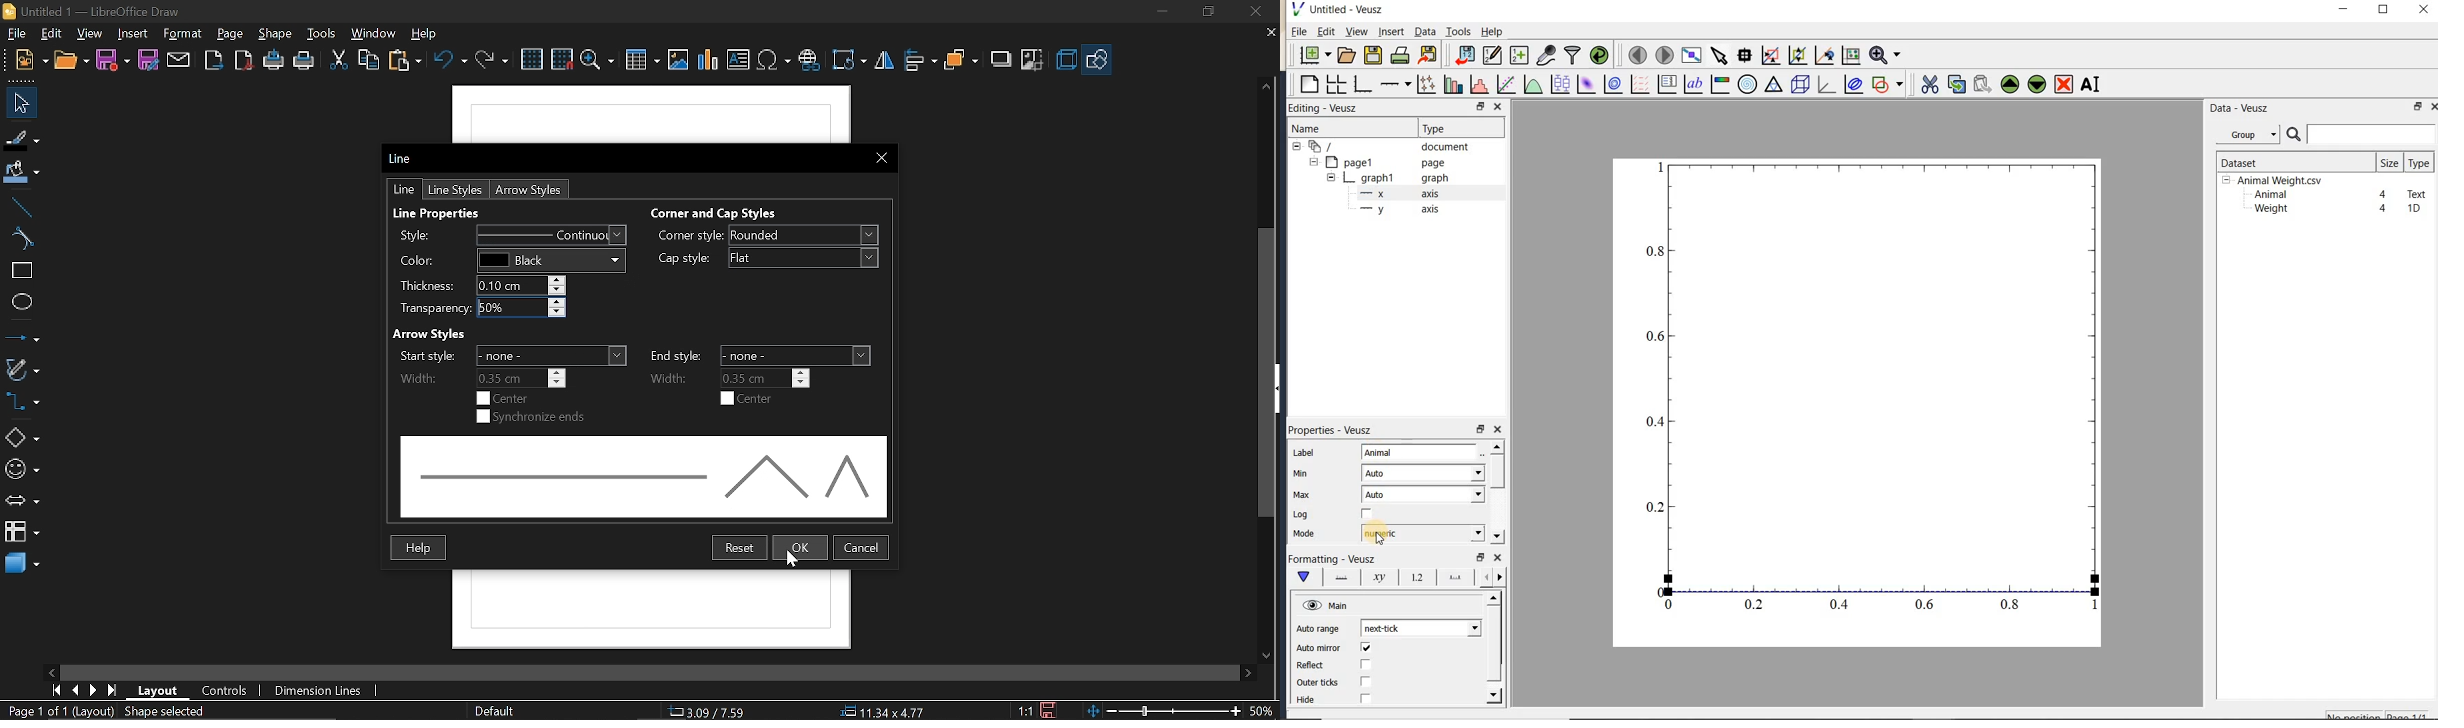  I want to click on add a shape to the plot, so click(1887, 84).